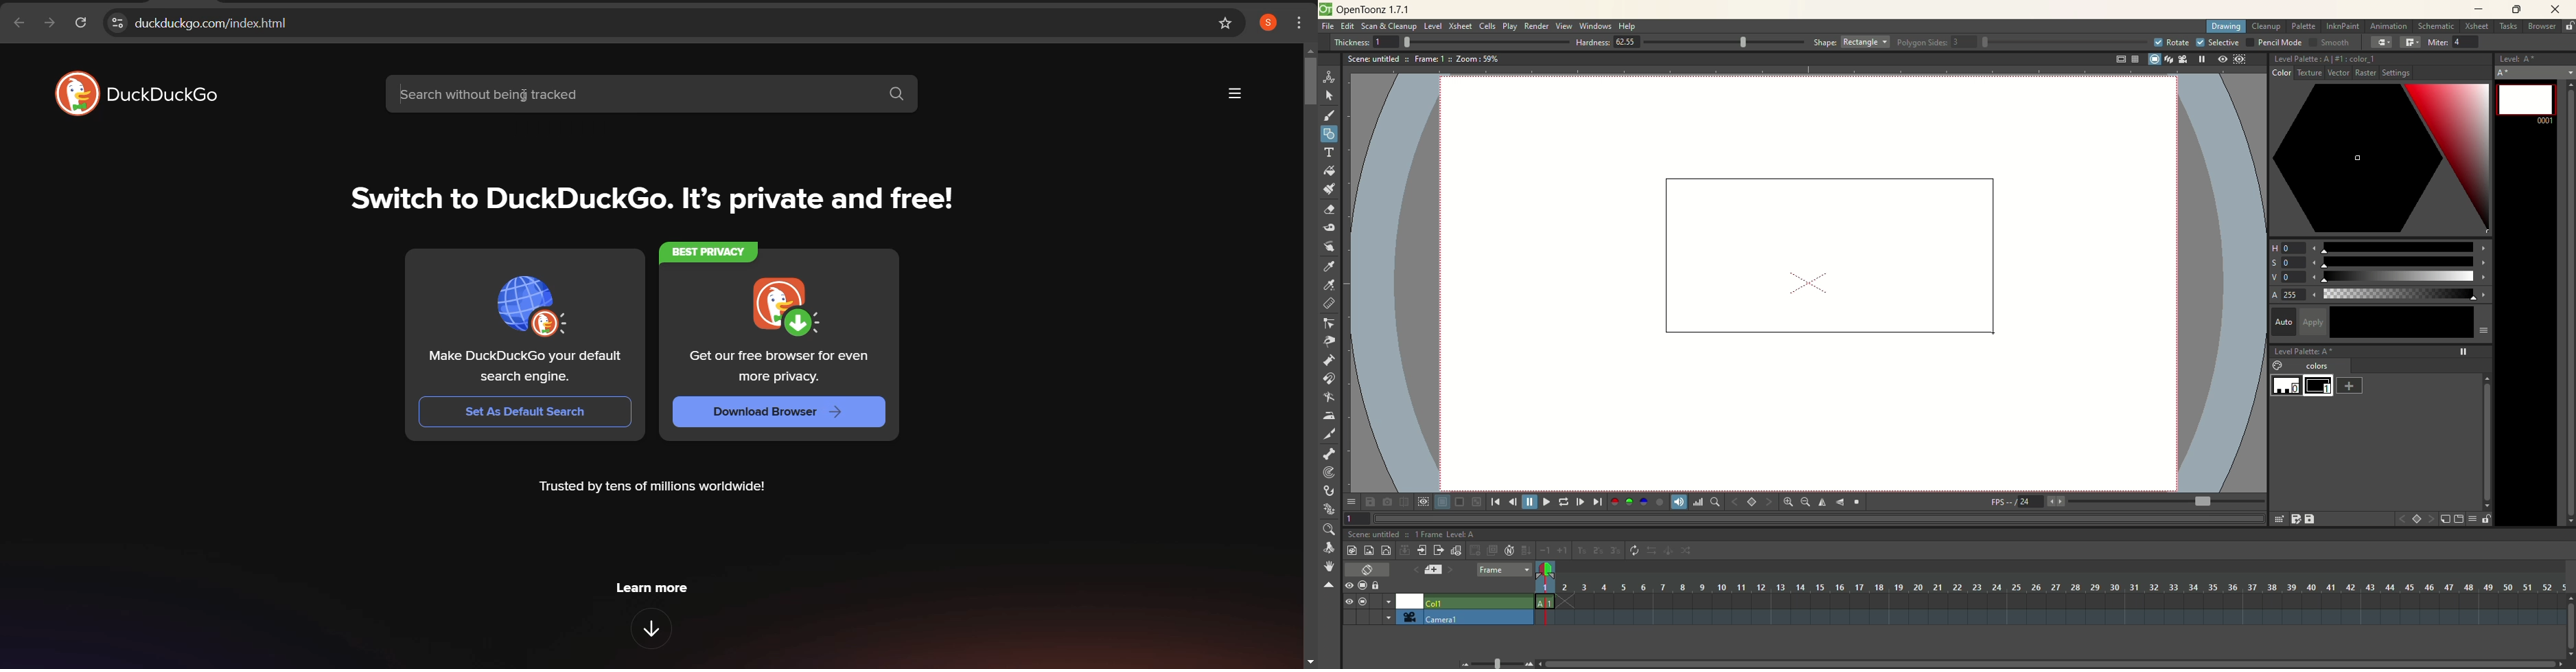  I want to click on hand, so click(1329, 566).